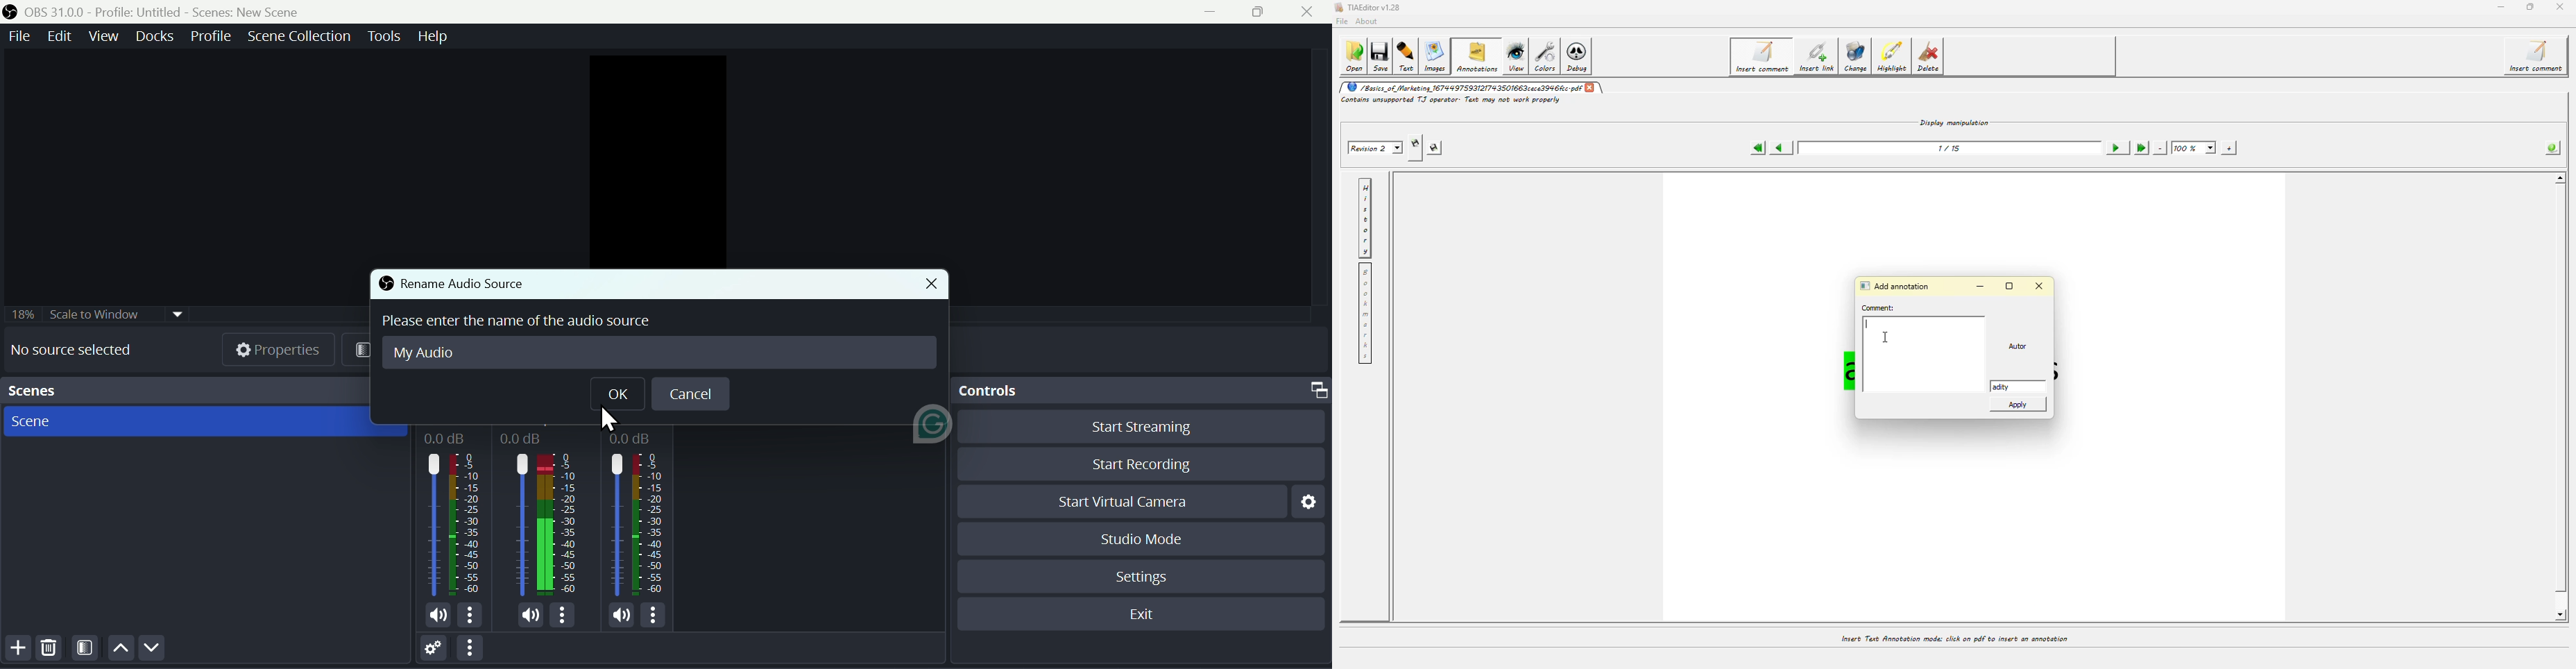 This screenshot has height=672, width=2576. What do you see at coordinates (102, 37) in the screenshot?
I see `View` at bounding box center [102, 37].